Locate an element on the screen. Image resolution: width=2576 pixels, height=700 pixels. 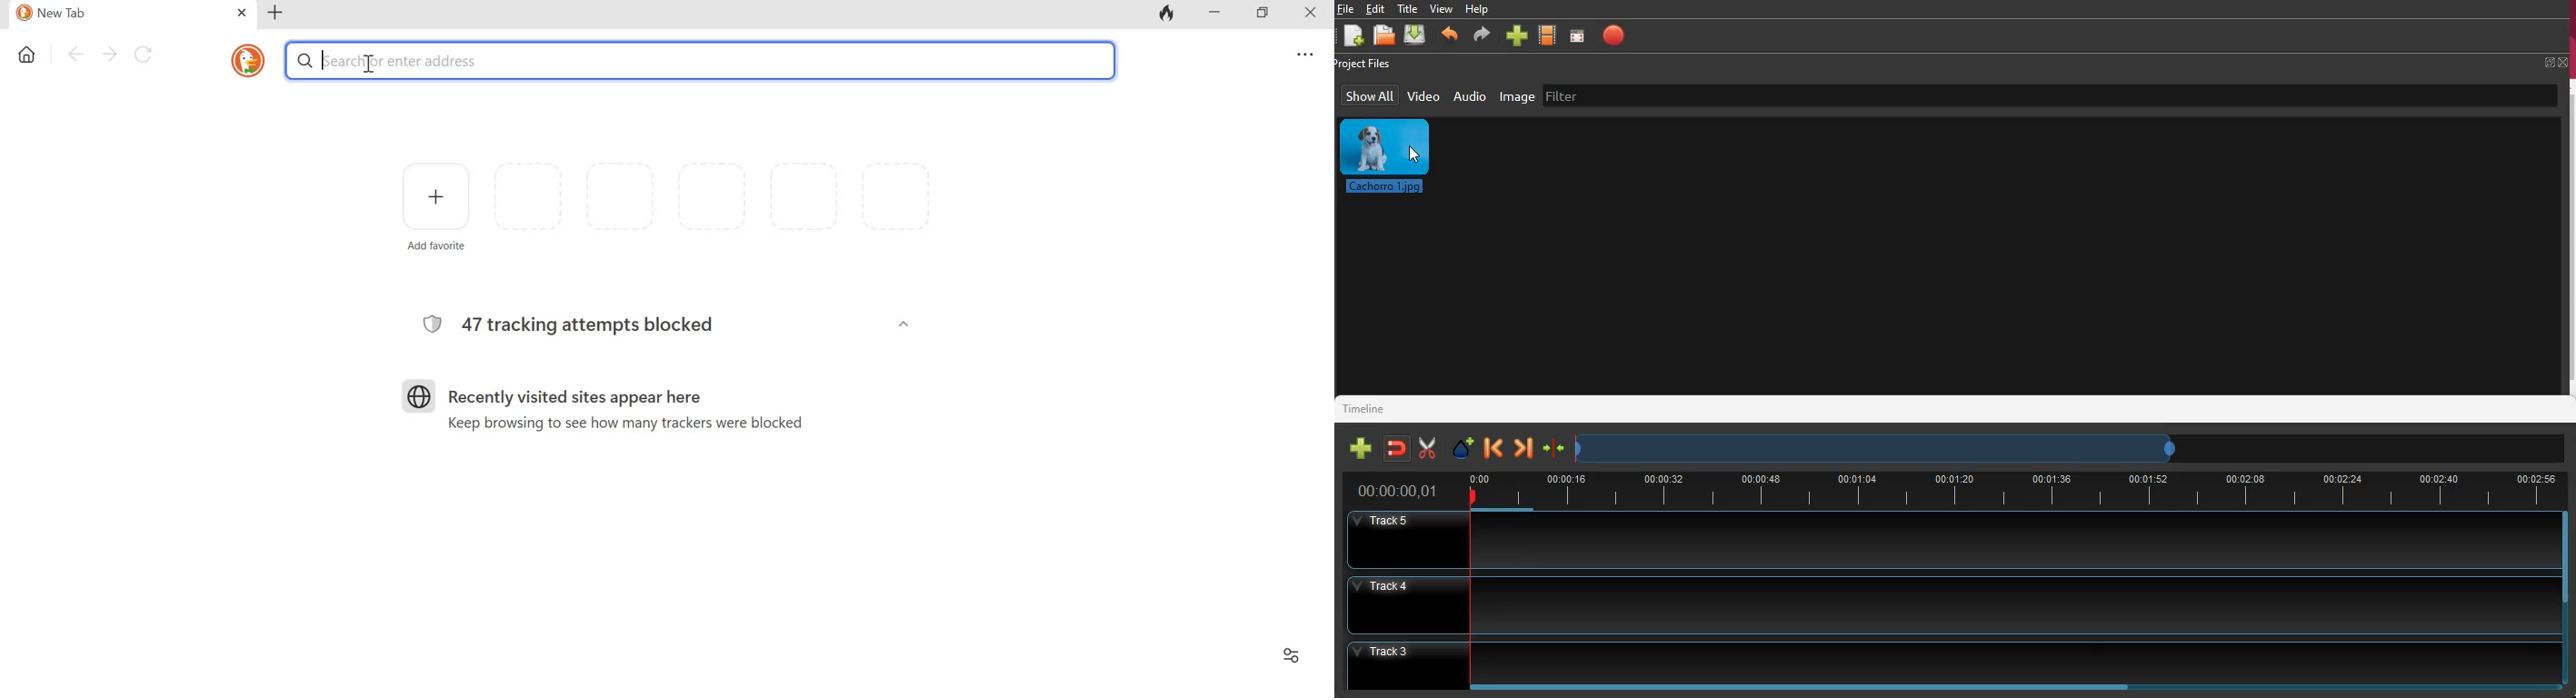
Add favorite is located at coordinates (433, 194).